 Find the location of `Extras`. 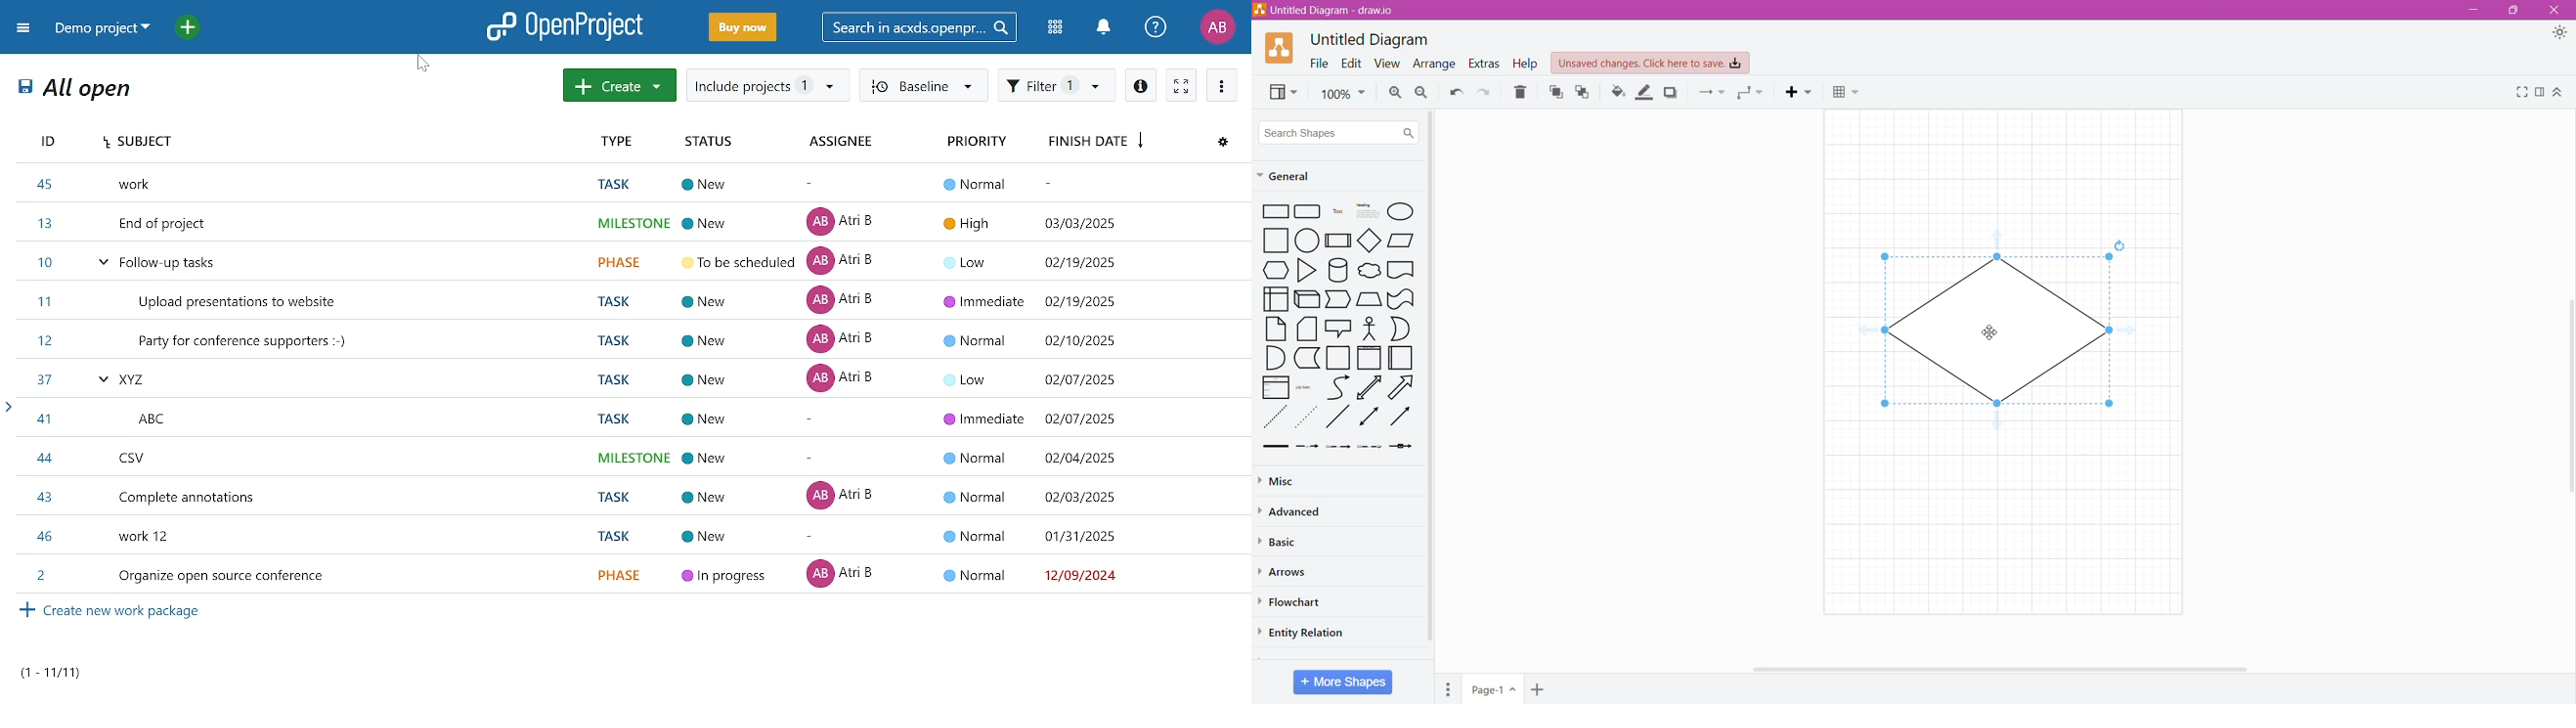

Extras is located at coordinates (1484, 63).